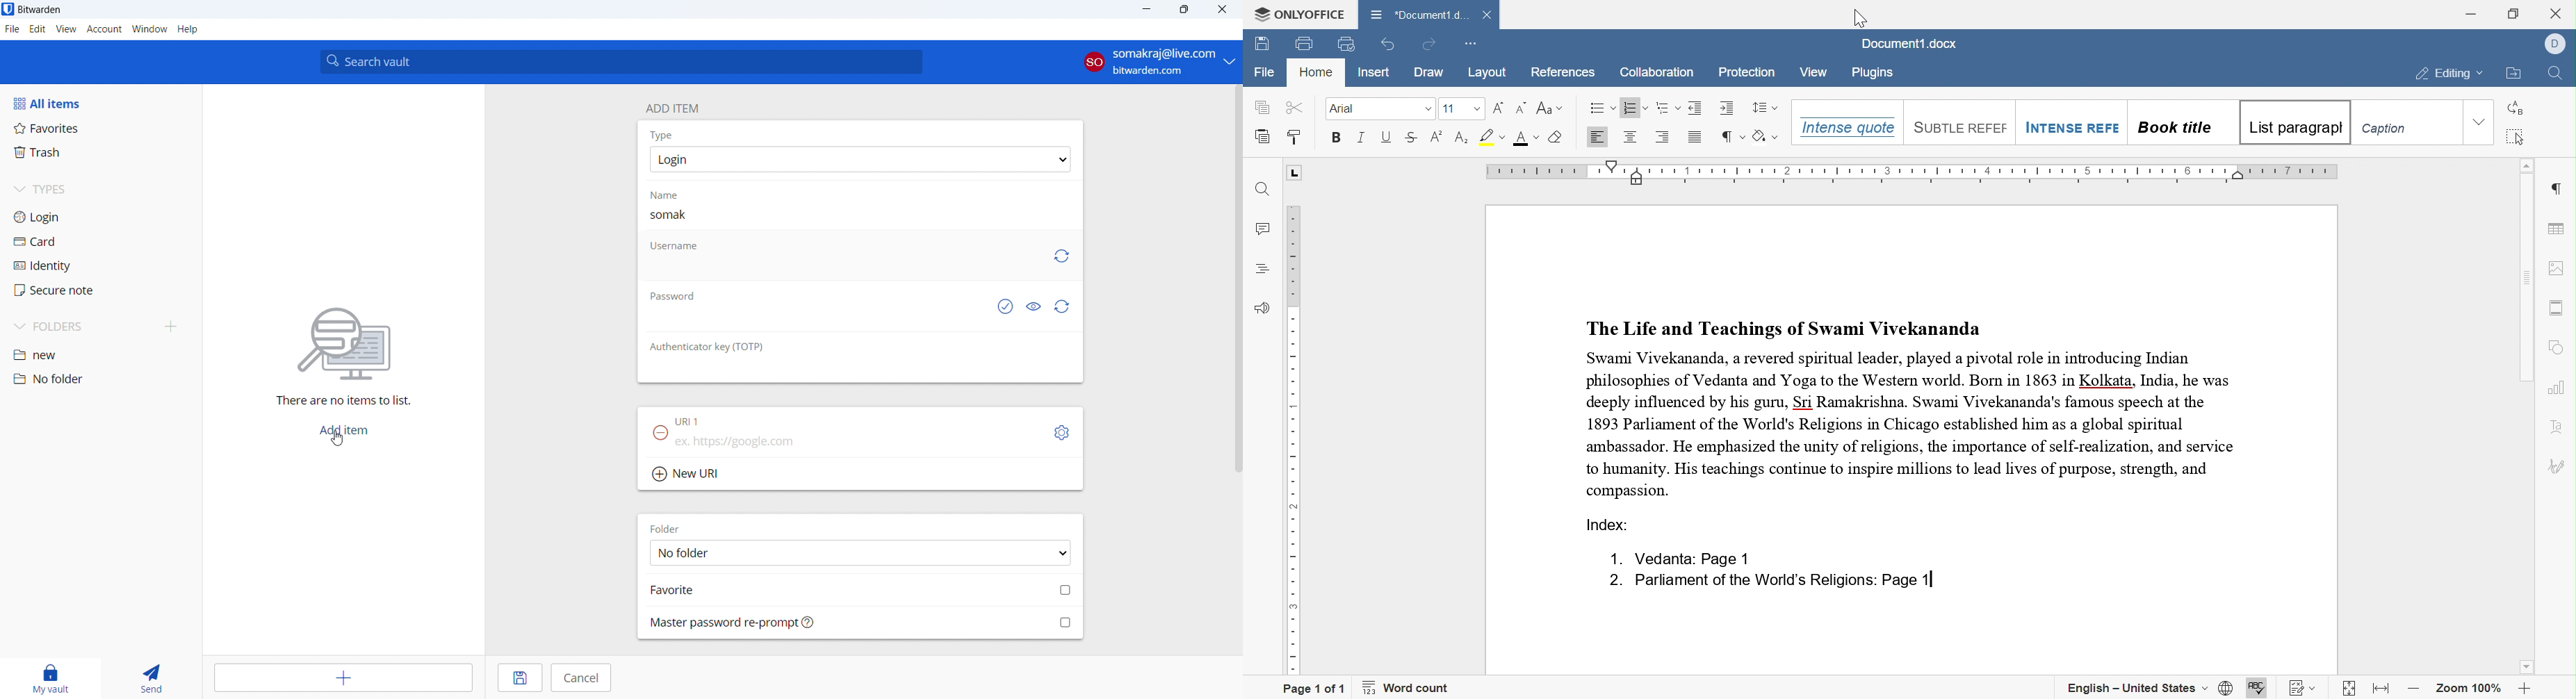 The height and width of the screenshot is (700, 2576). I want to click on otp, so click(708, 346).